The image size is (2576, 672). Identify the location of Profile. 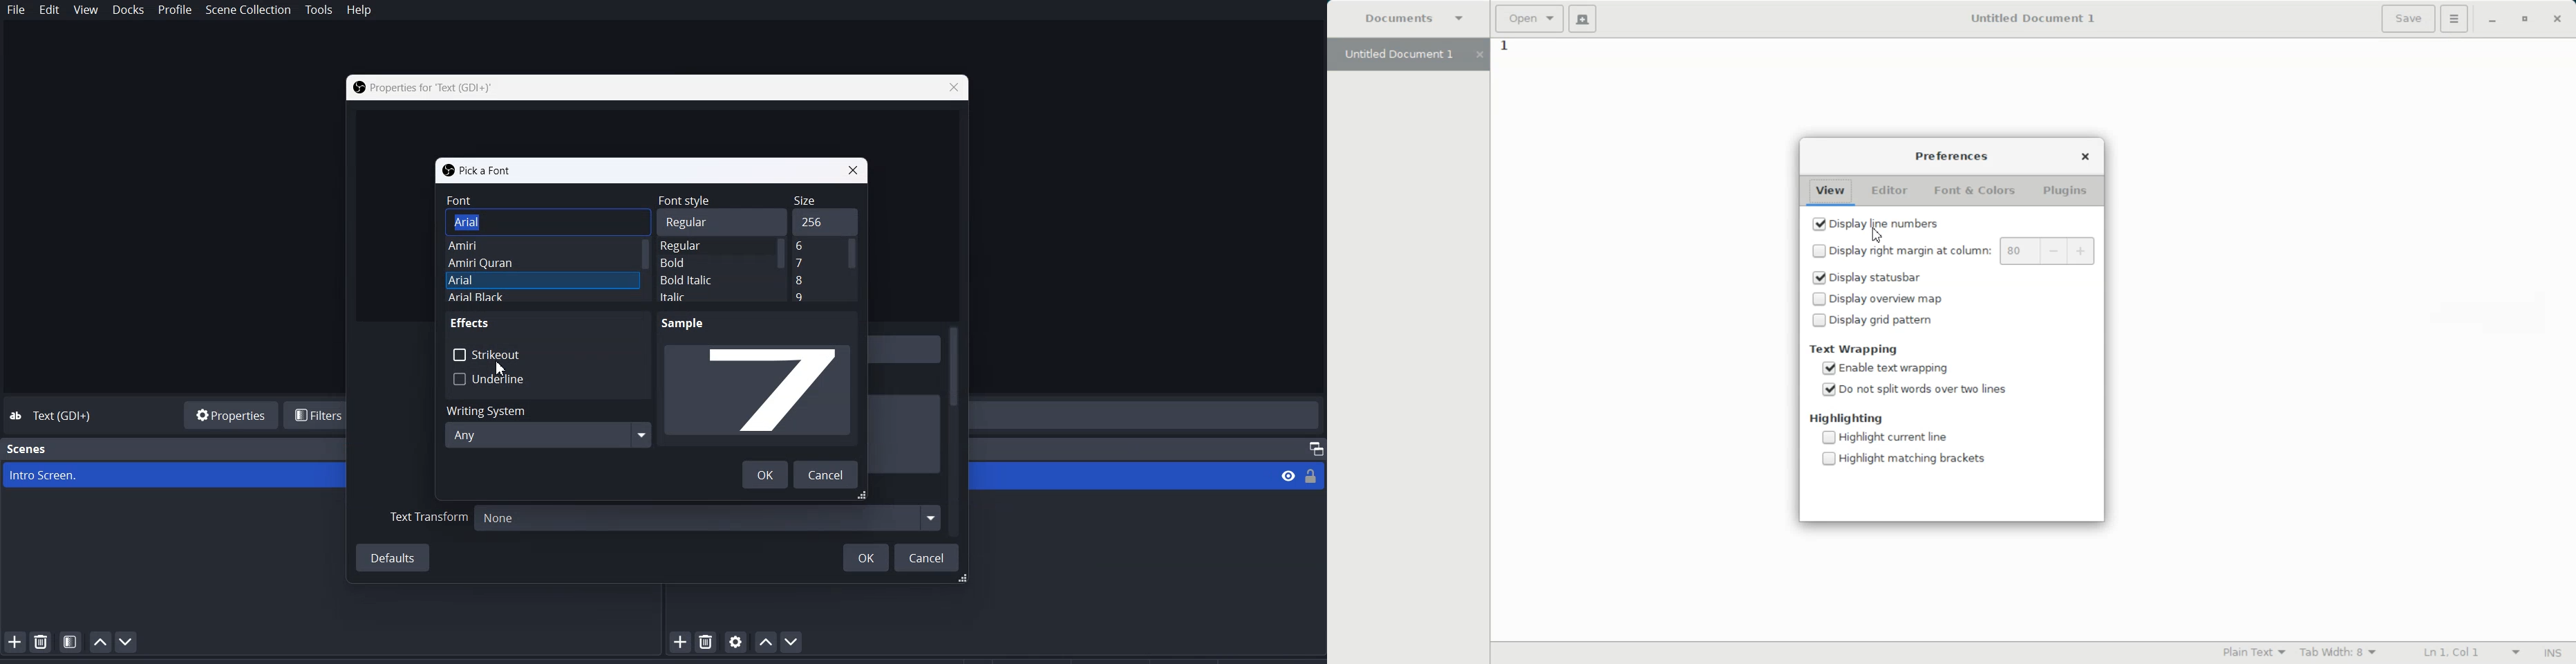
(176, 10).